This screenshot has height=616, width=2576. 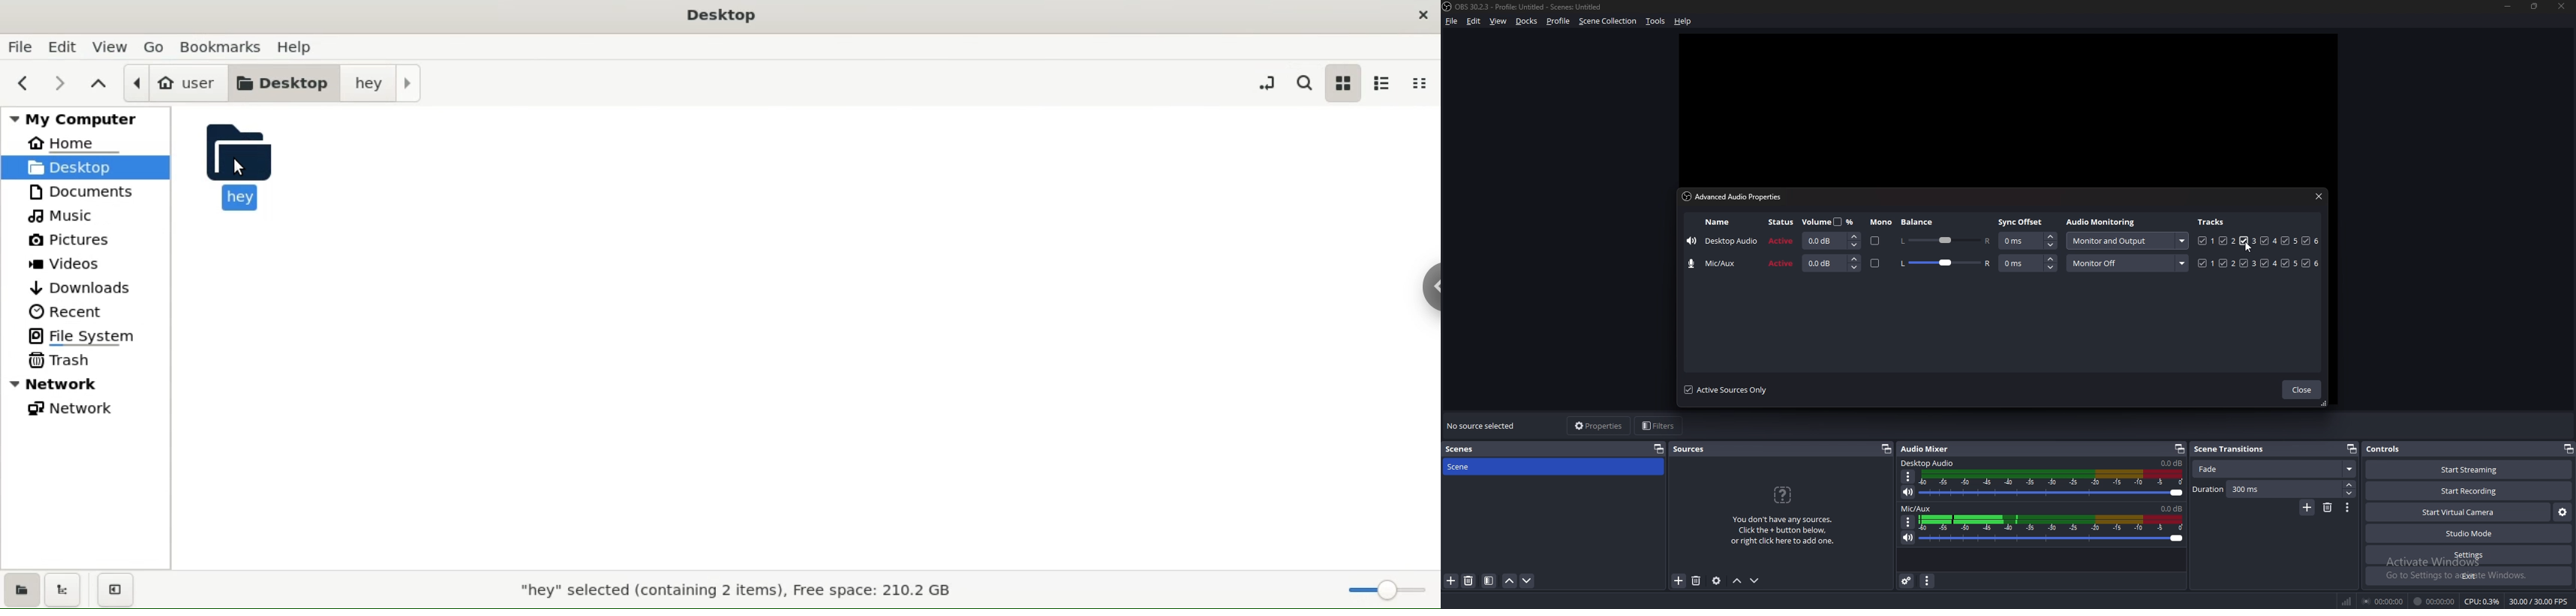 I want to click on OBS LOGO, so click(x=1448, y=8).